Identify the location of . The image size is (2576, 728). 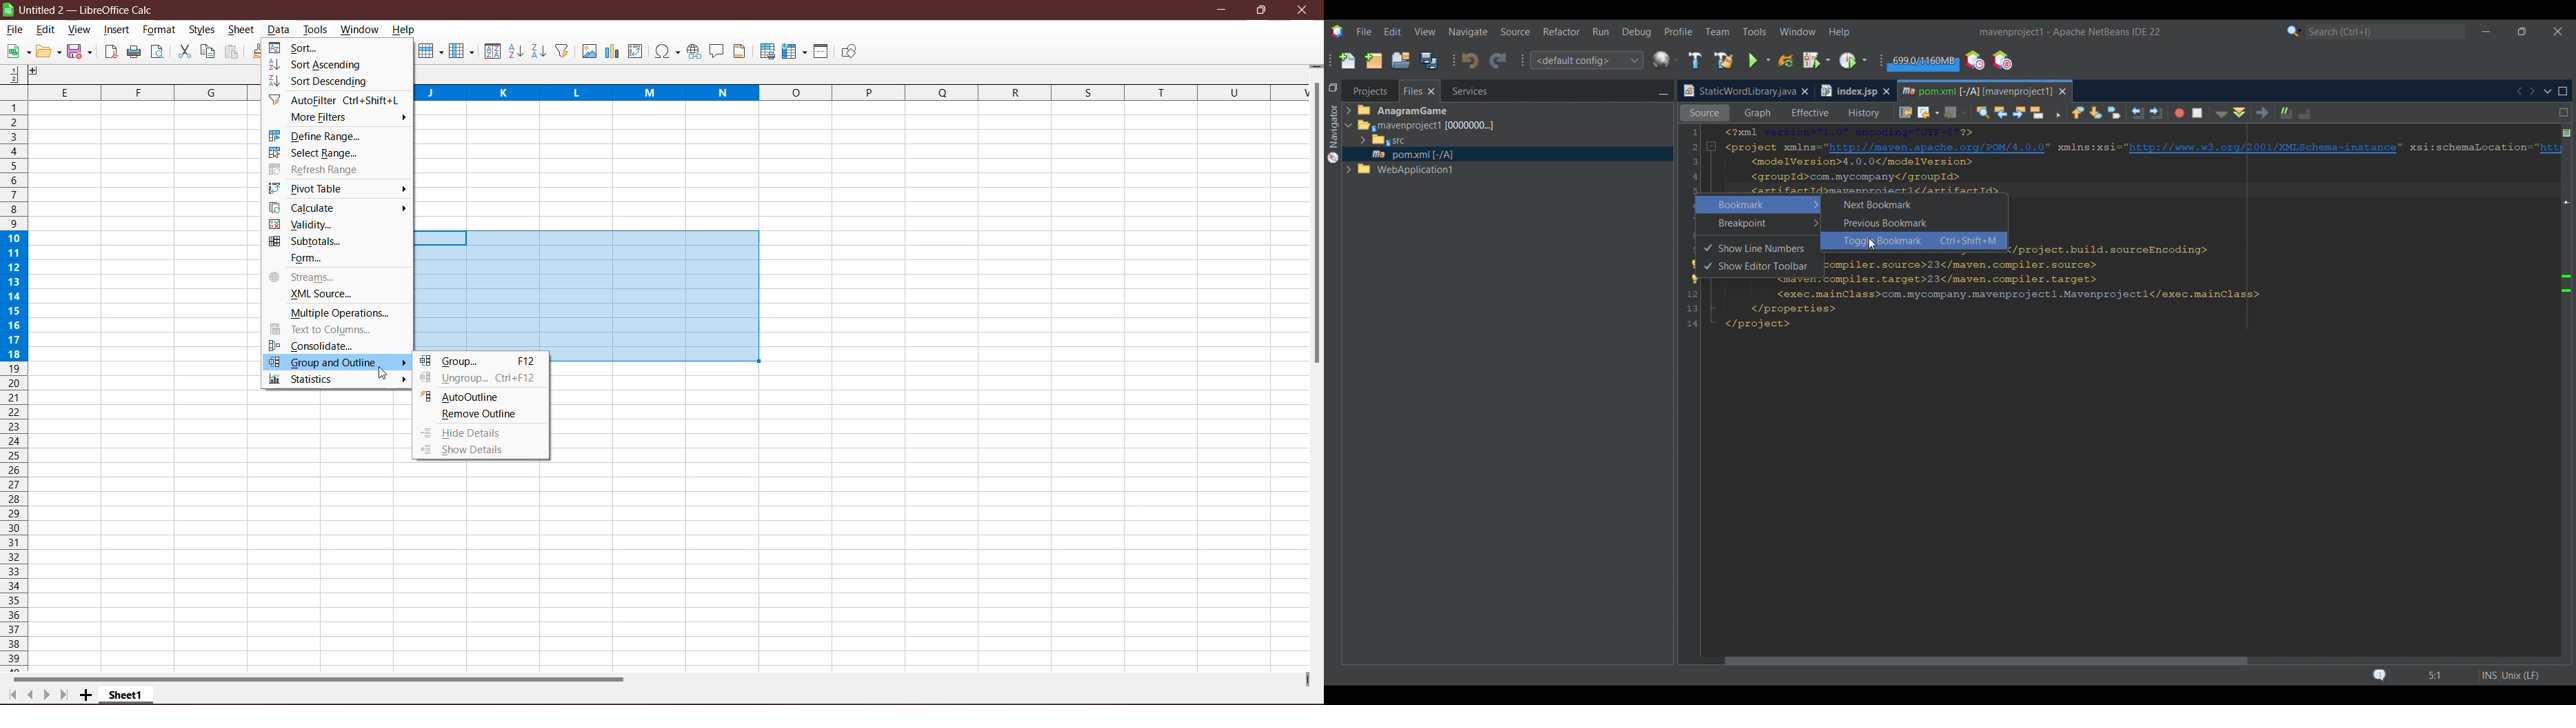
(39, 72).